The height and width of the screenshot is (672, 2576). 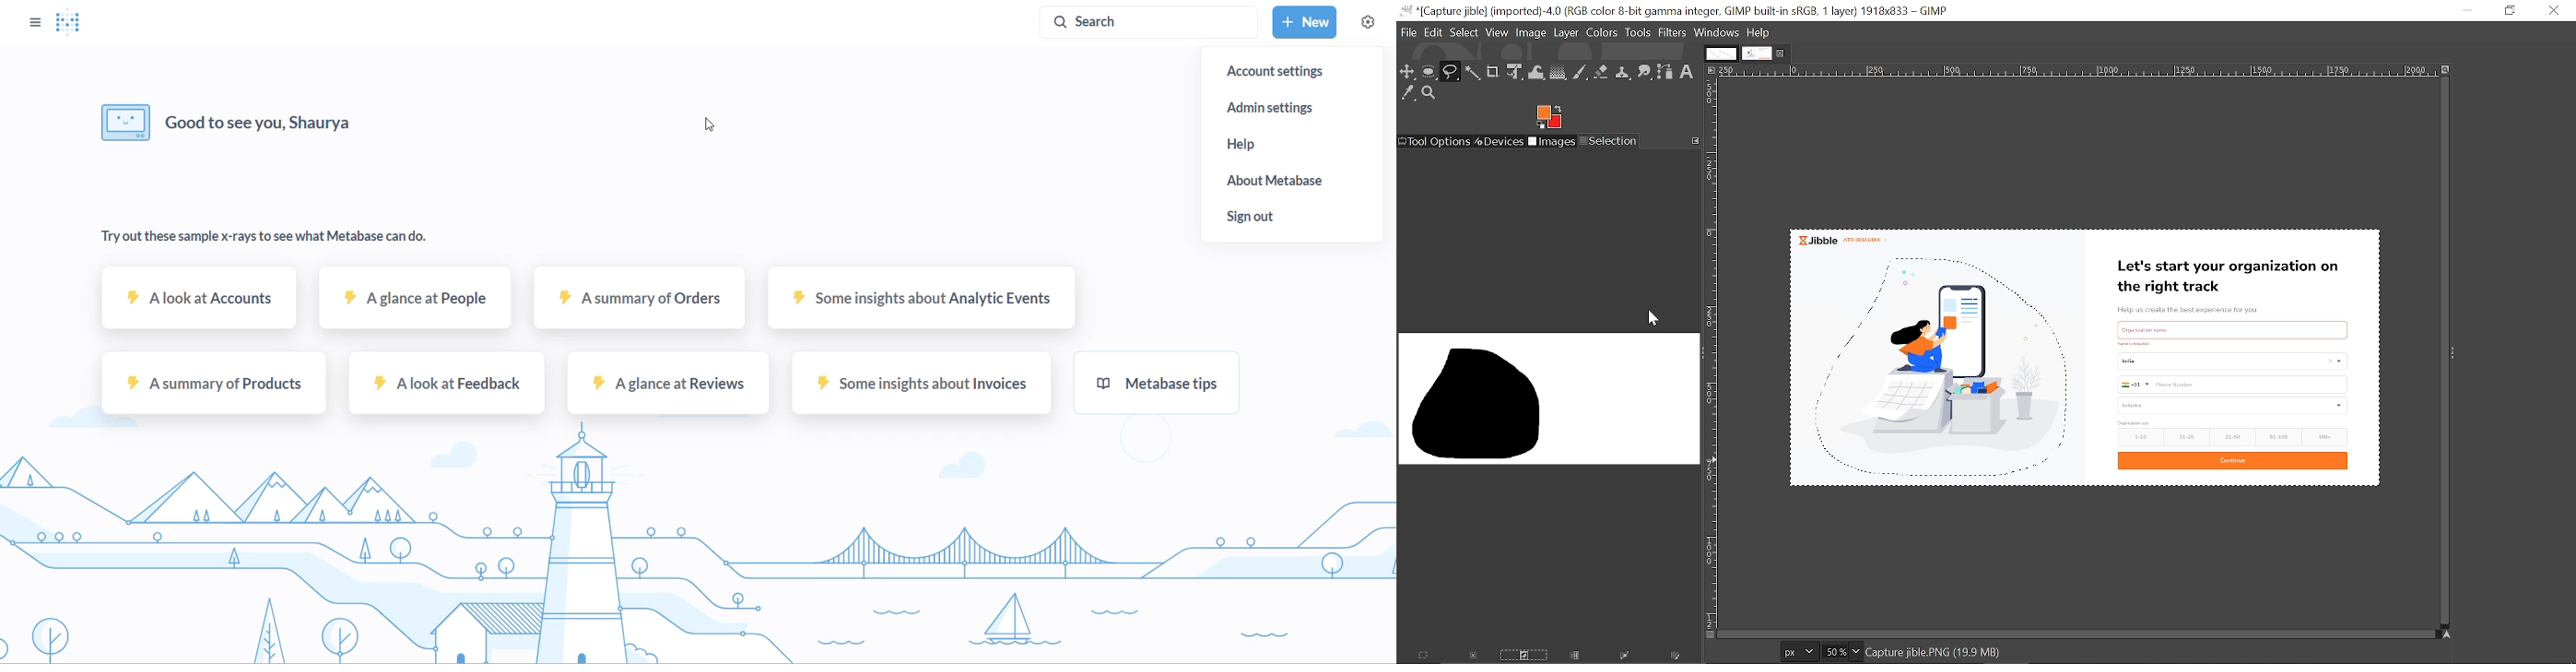 I want to click on Edit, so click(x=1434, y=32).